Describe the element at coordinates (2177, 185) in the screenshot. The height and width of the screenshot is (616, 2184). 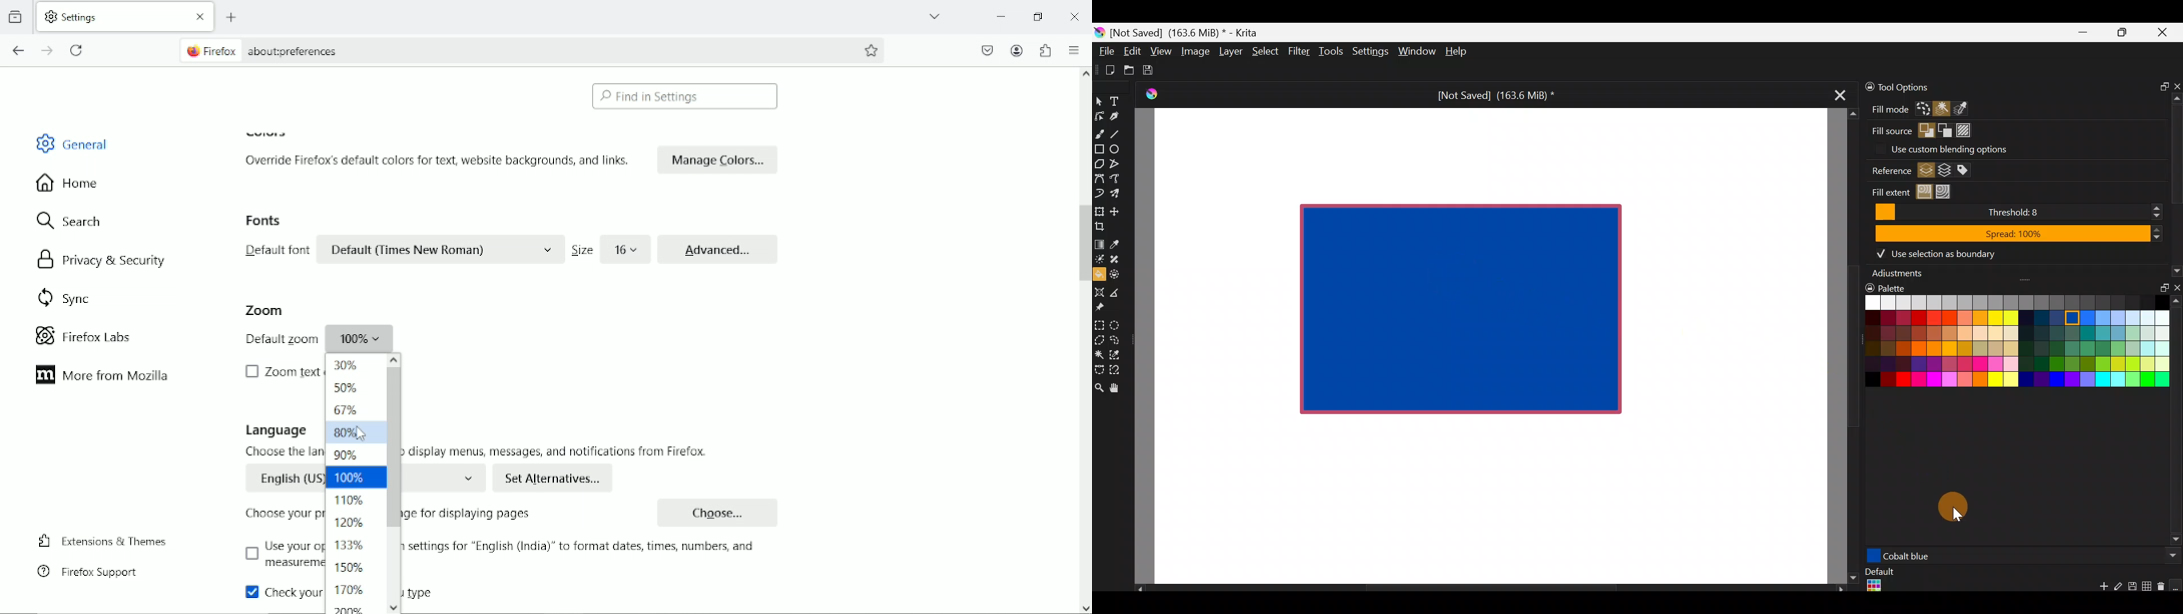
I see `Scroll  bar` at that location.